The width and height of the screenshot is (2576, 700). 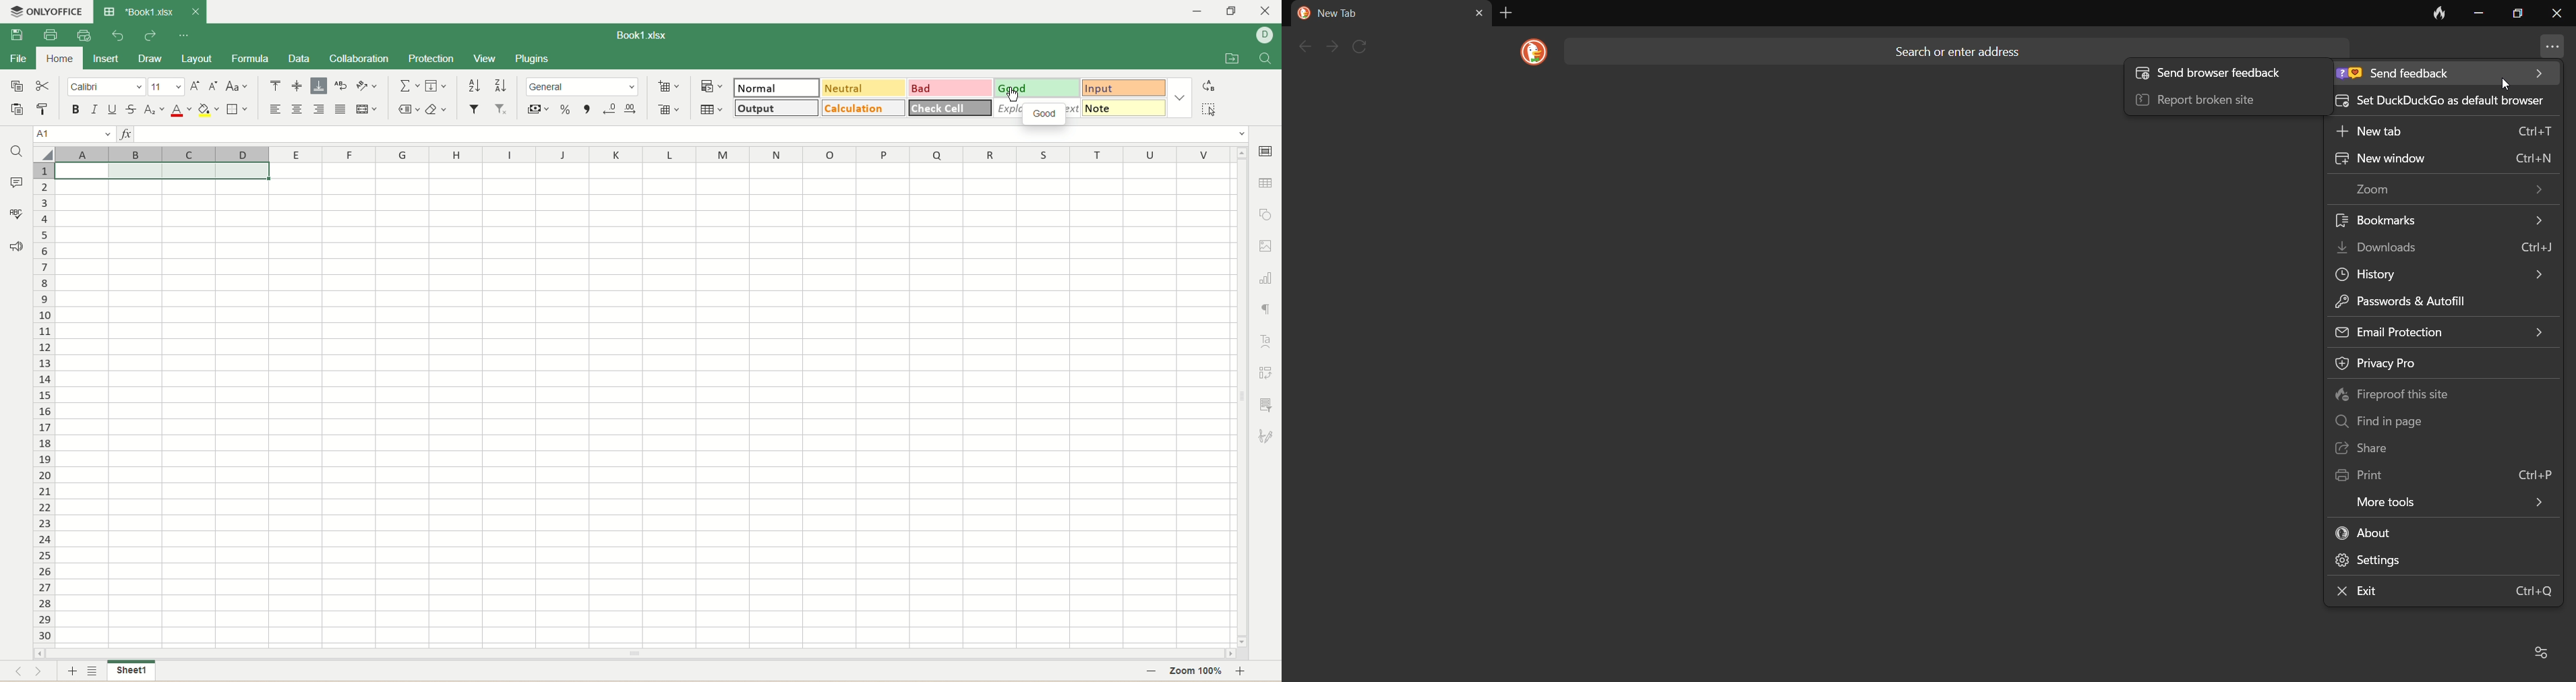 I want to click on align bottom, so click(x=318, y=86).